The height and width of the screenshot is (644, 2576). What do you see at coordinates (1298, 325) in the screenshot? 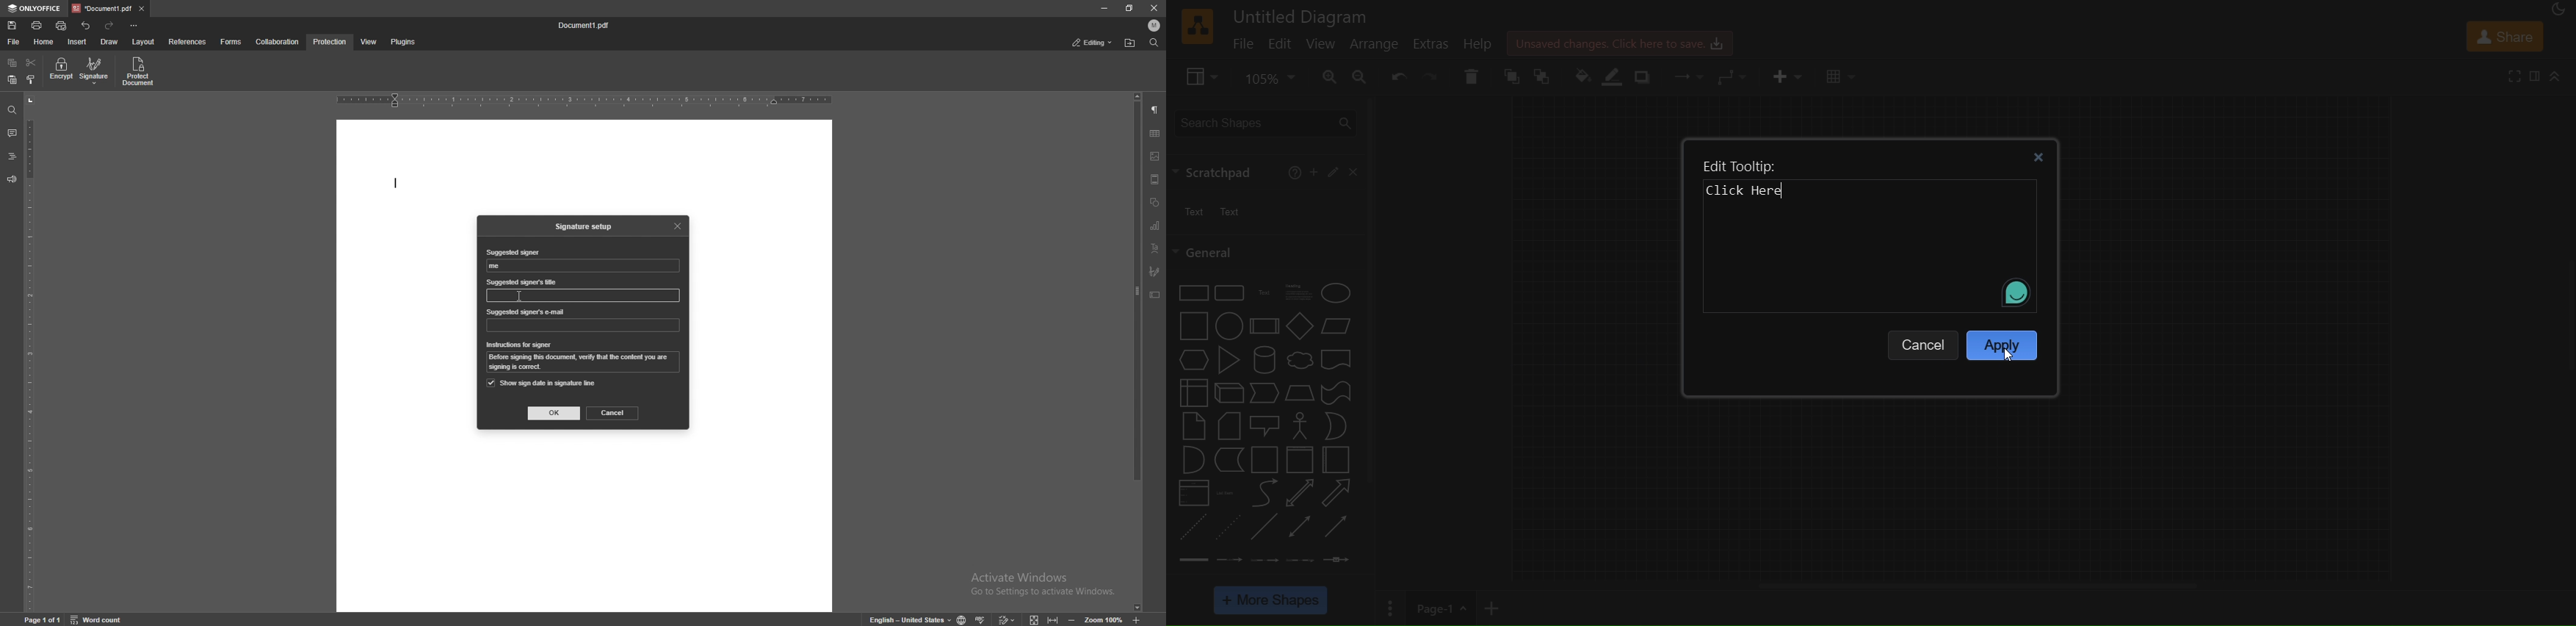
I see `diamond` at bounding box center [1298, 325].